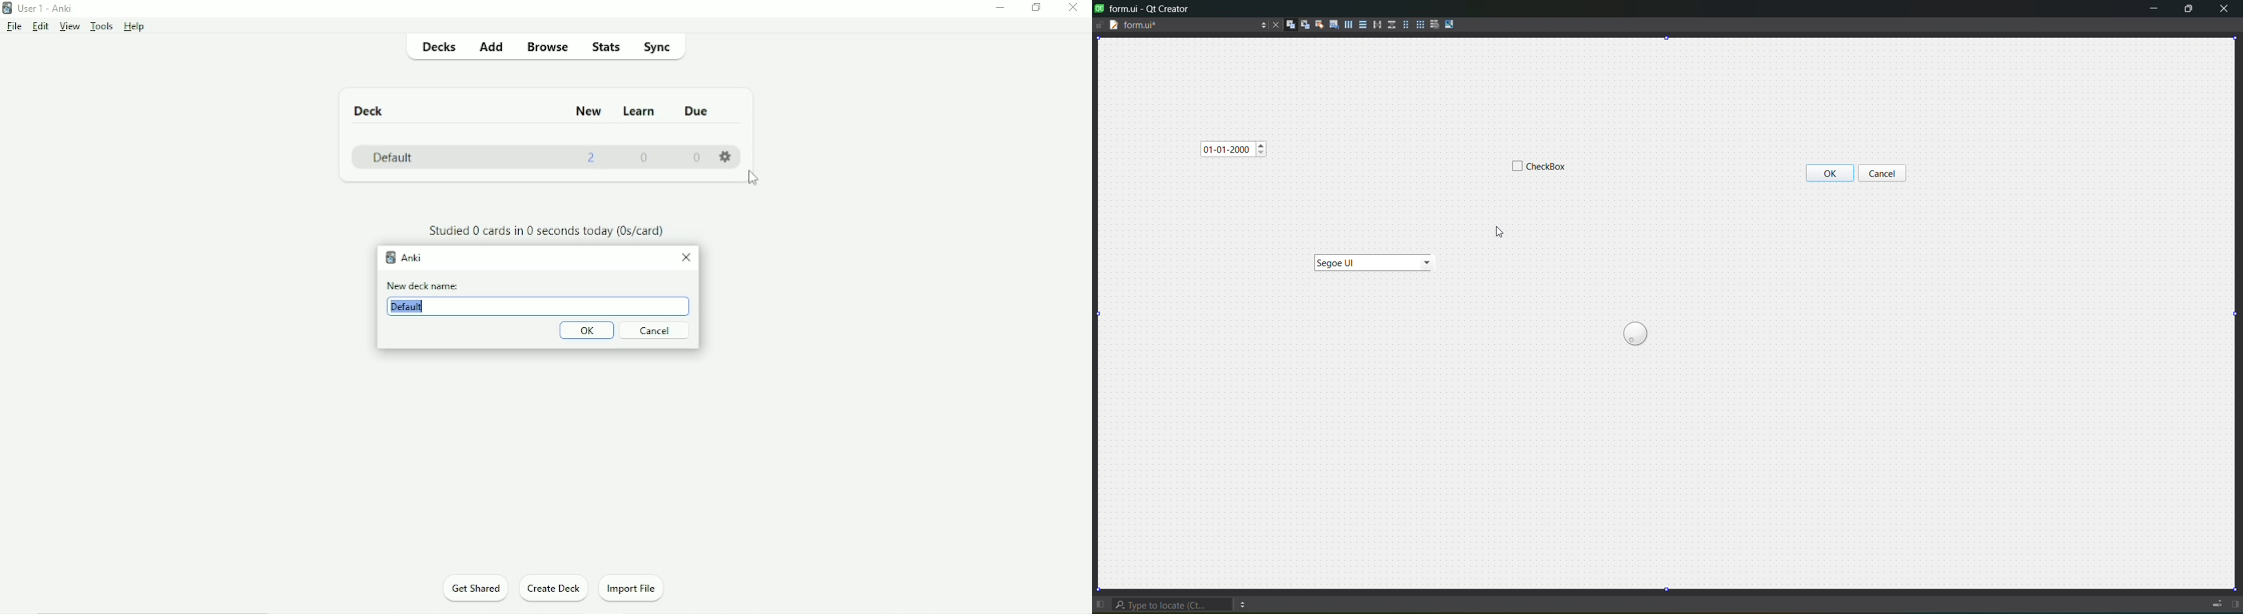 The height and width of the screenshot is (616, 2268). Describe the element at coordinates (41, 26) in the screenshot. I see `Edit` at that location.